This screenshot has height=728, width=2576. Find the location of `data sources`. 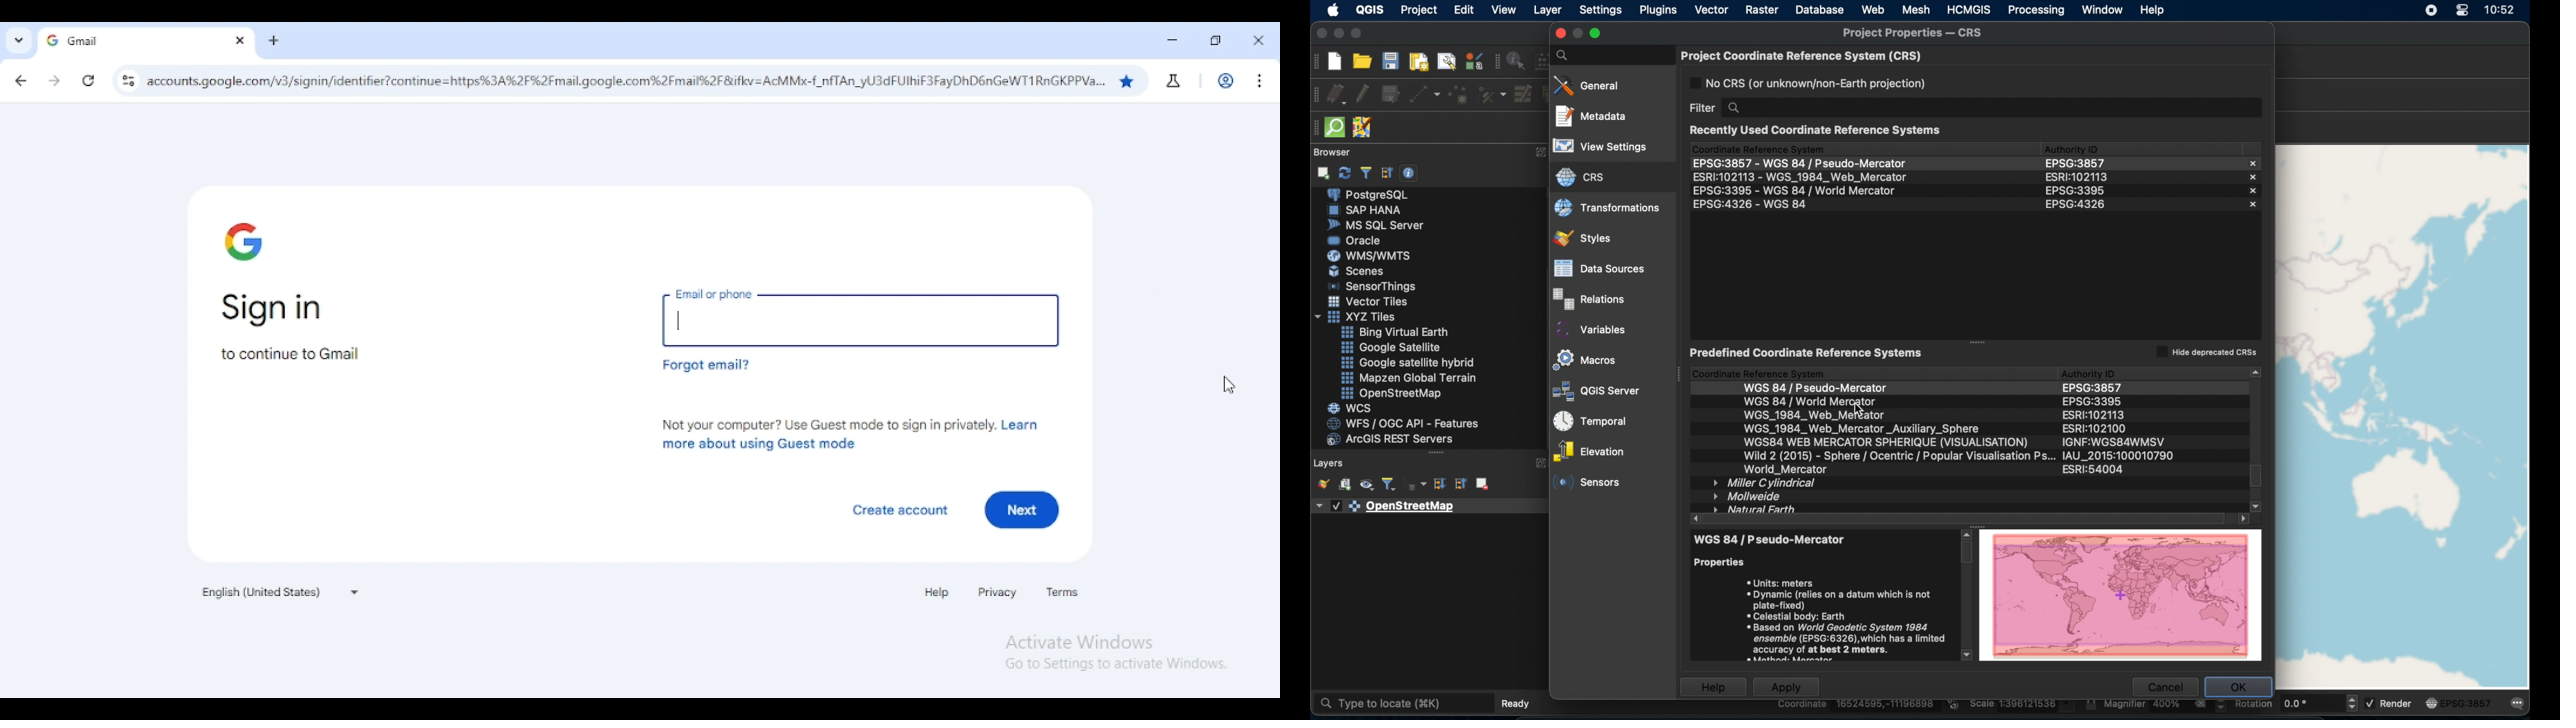

data sources is located at coordinates (1599, 267).